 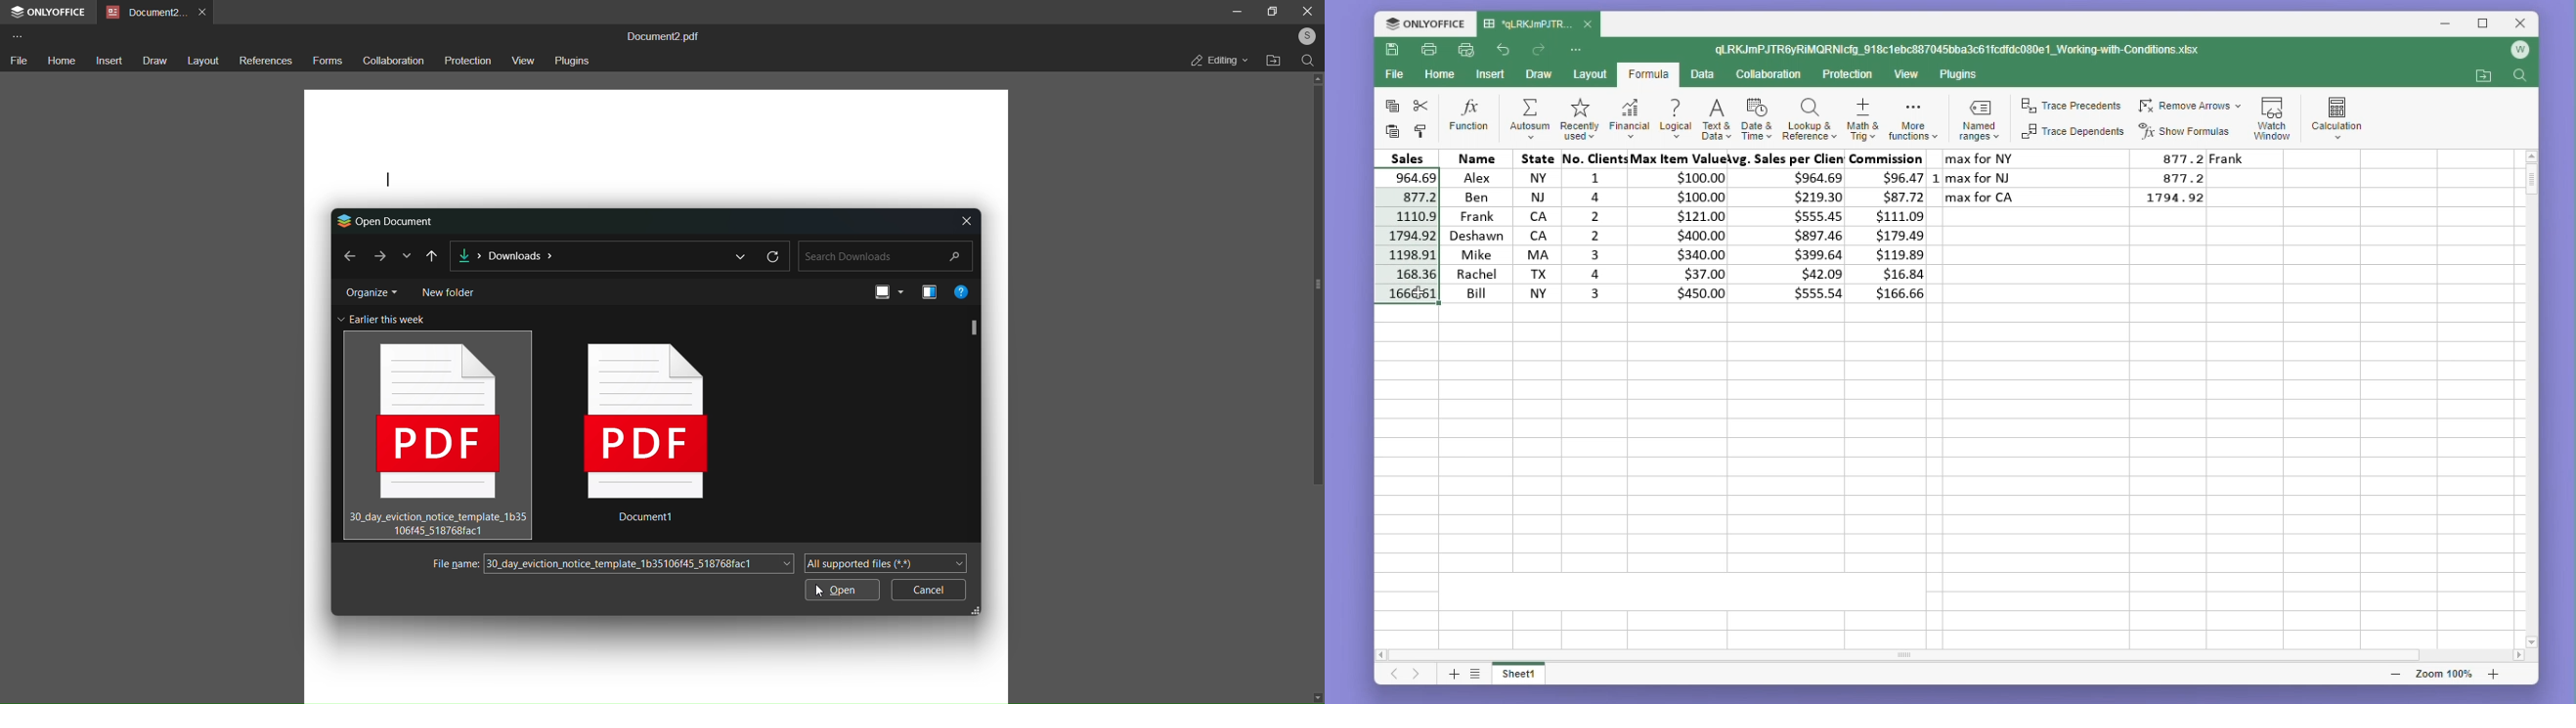 What do you see at coordinates (1756, 116) in the screenshot?
I see `Date and time` at bounding box center [1756, 116].